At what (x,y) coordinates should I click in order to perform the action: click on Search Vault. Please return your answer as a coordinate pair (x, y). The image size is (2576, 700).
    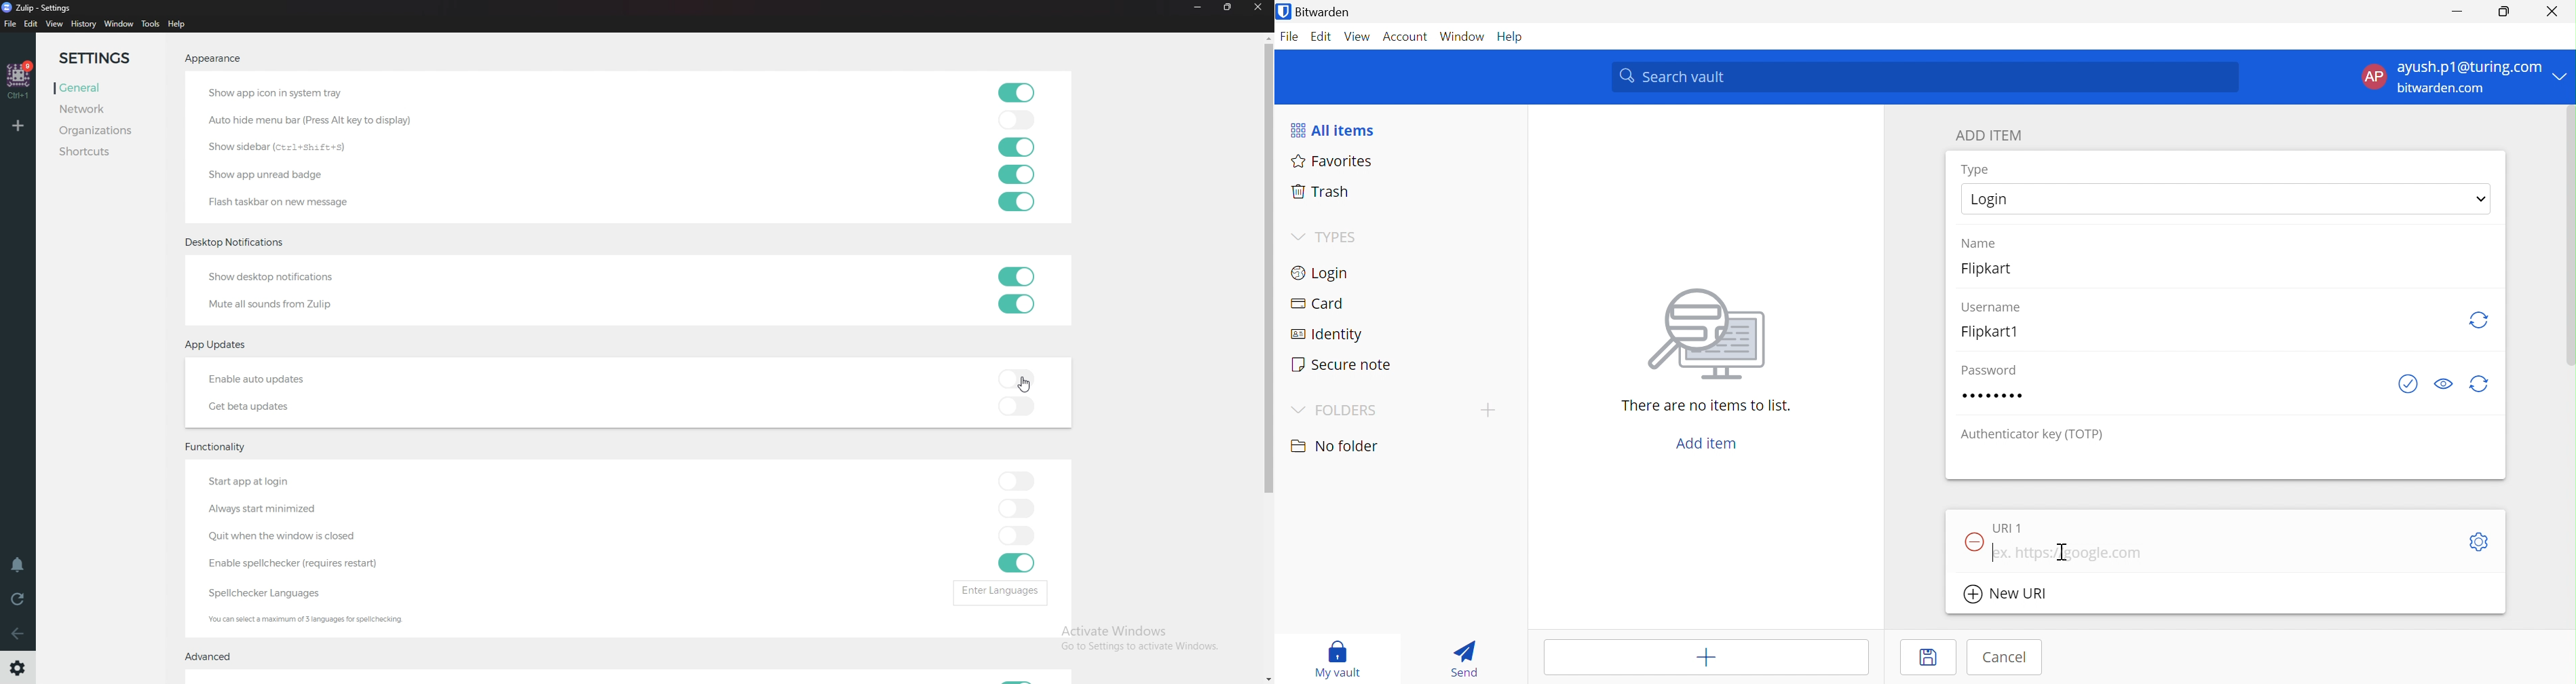
    Looking at the image, I should click on (1926, 77).